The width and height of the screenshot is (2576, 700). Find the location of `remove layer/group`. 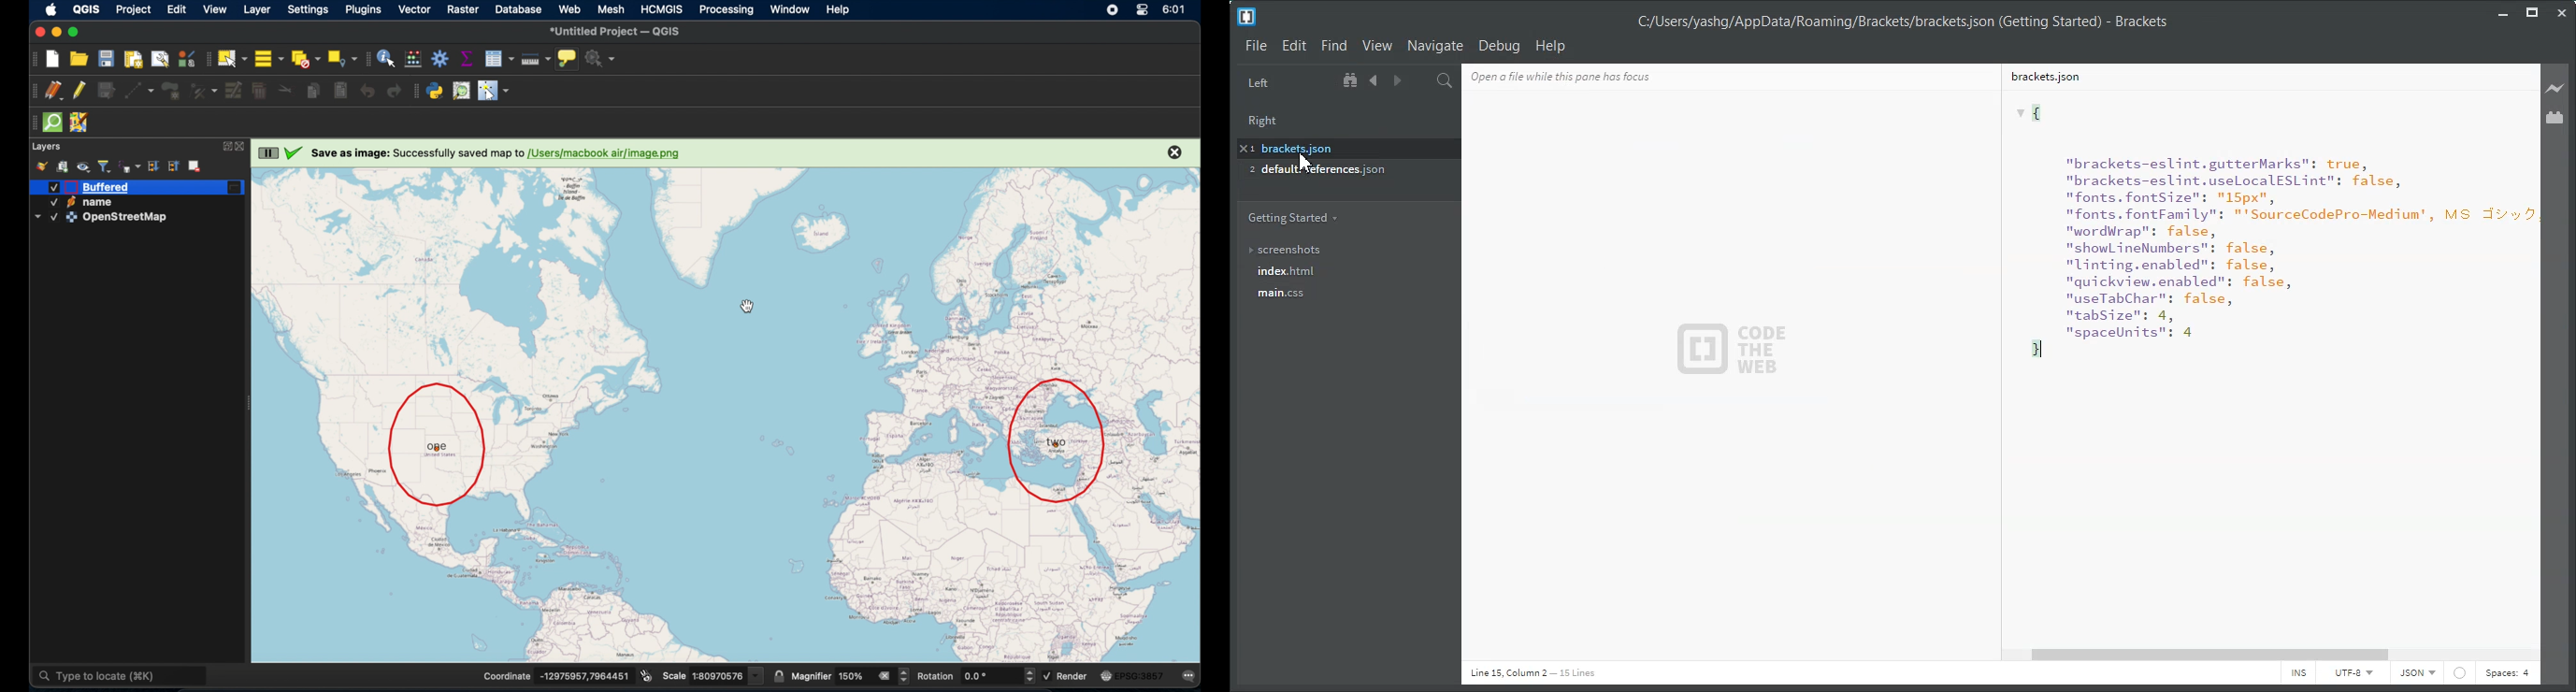

remove layer/group is located at coordinates (198, 167).